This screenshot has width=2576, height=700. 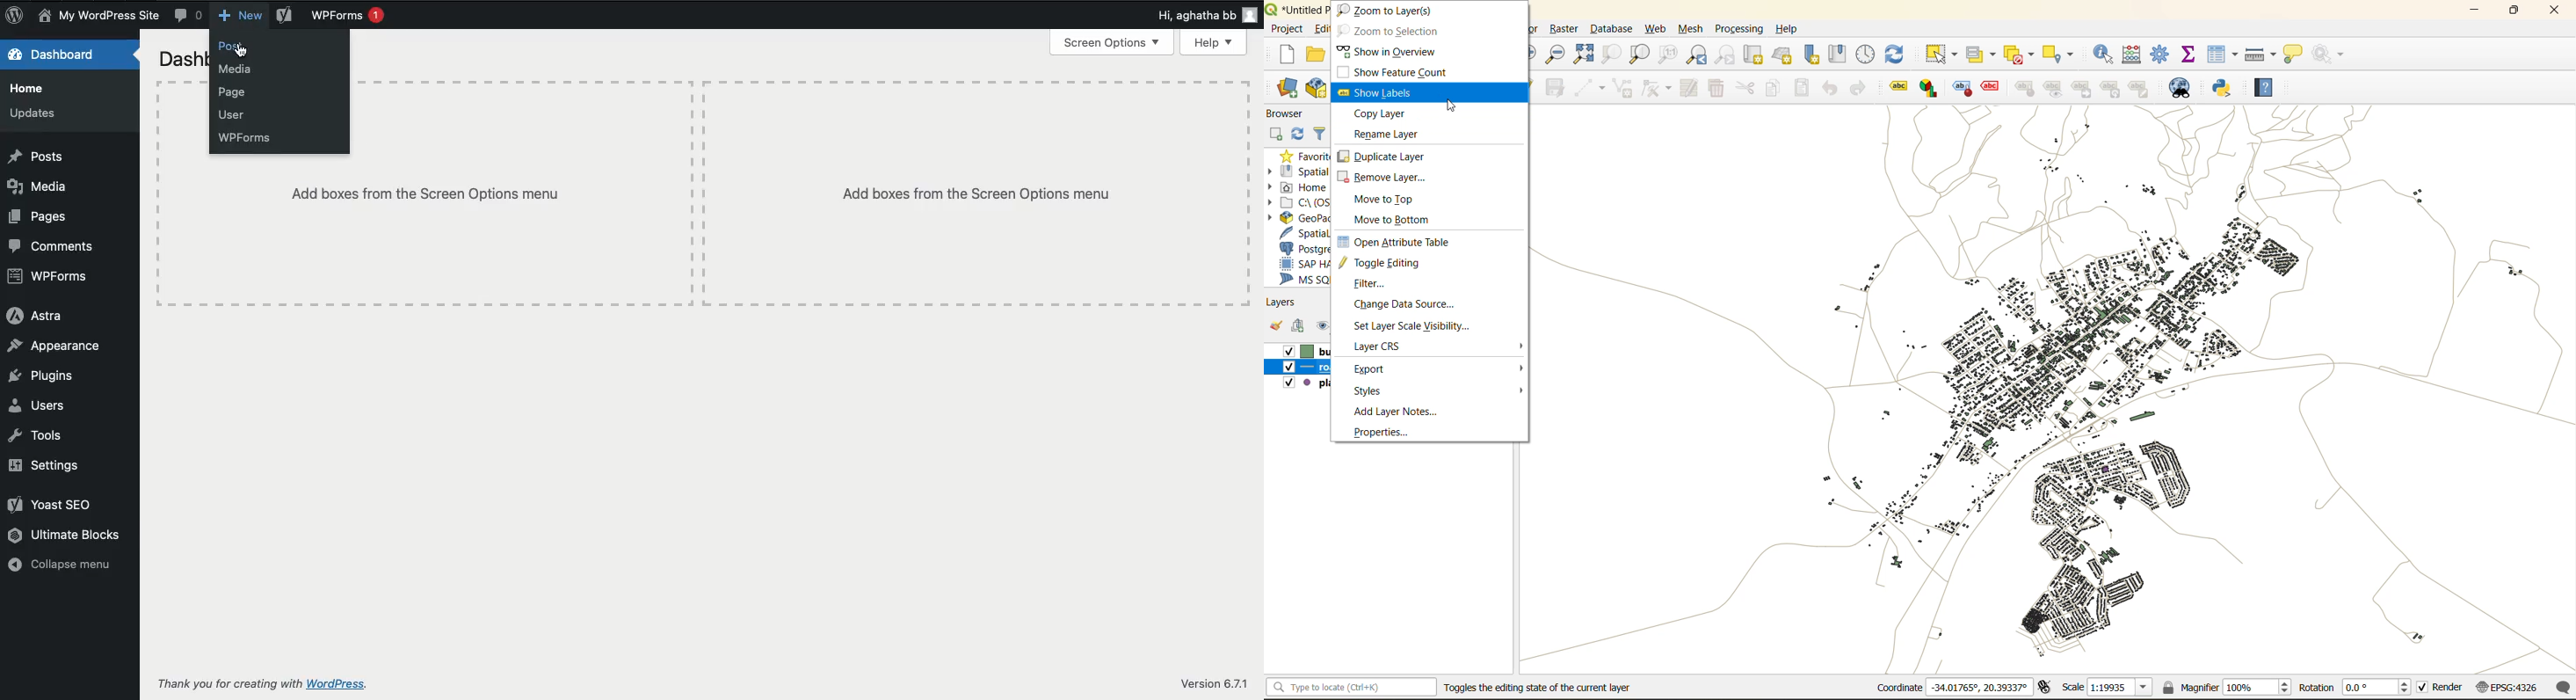 I want to click on Collapse menu, so click(x=60, y=566).